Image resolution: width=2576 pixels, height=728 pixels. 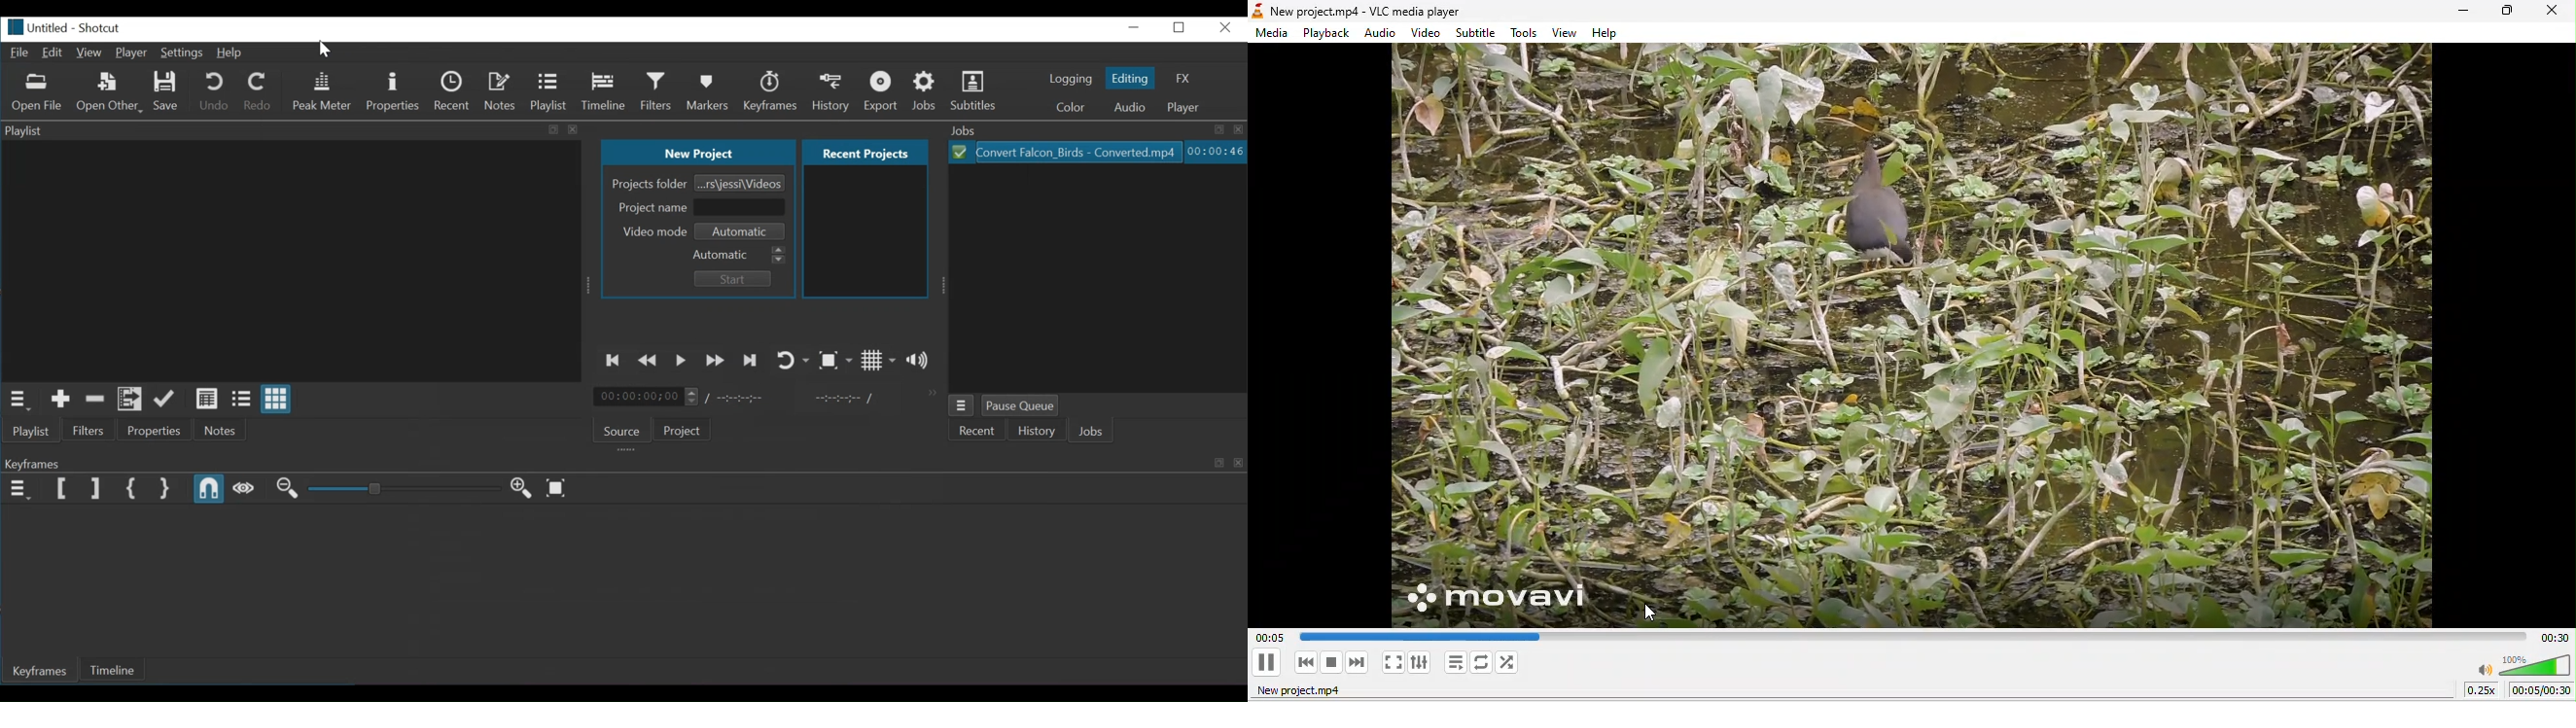 I want to click on Play quickly forward, so click(x=714, y=361).